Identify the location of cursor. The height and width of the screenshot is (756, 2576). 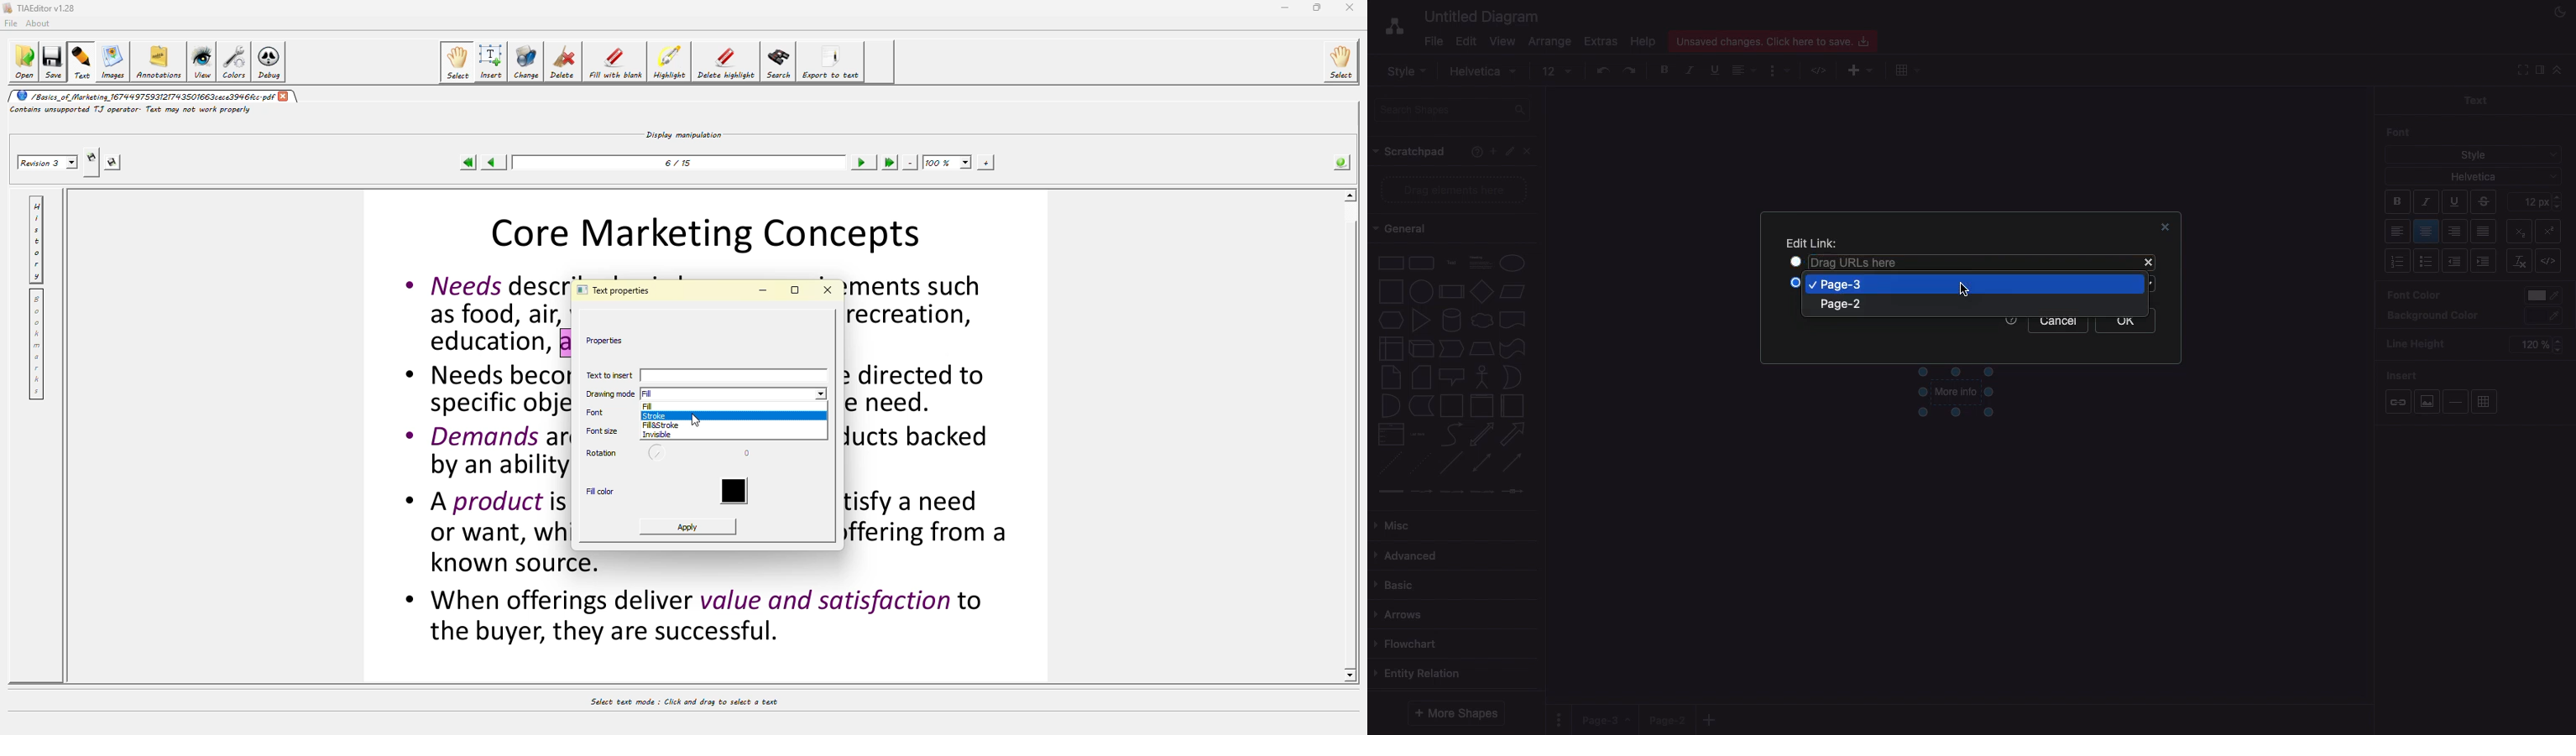
(695, 420).